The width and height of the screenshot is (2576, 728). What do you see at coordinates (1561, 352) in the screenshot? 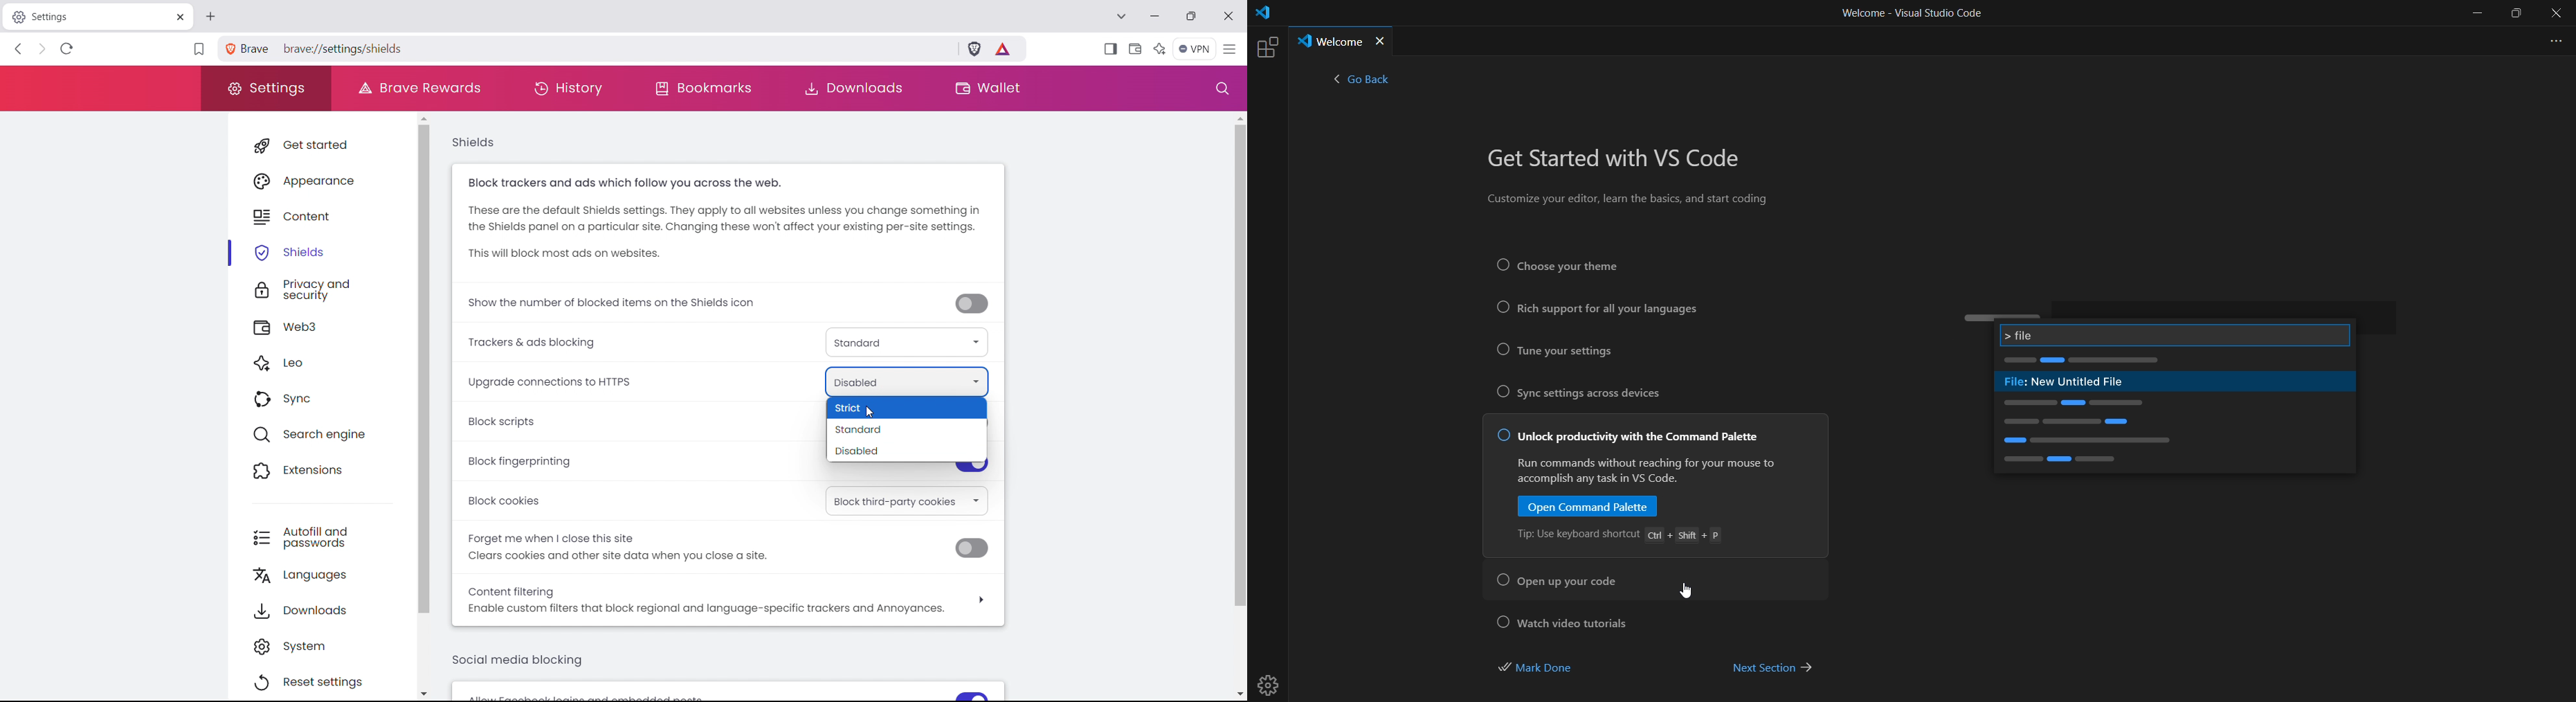
I see `tune your settings` at bounding box center [1561, 352].